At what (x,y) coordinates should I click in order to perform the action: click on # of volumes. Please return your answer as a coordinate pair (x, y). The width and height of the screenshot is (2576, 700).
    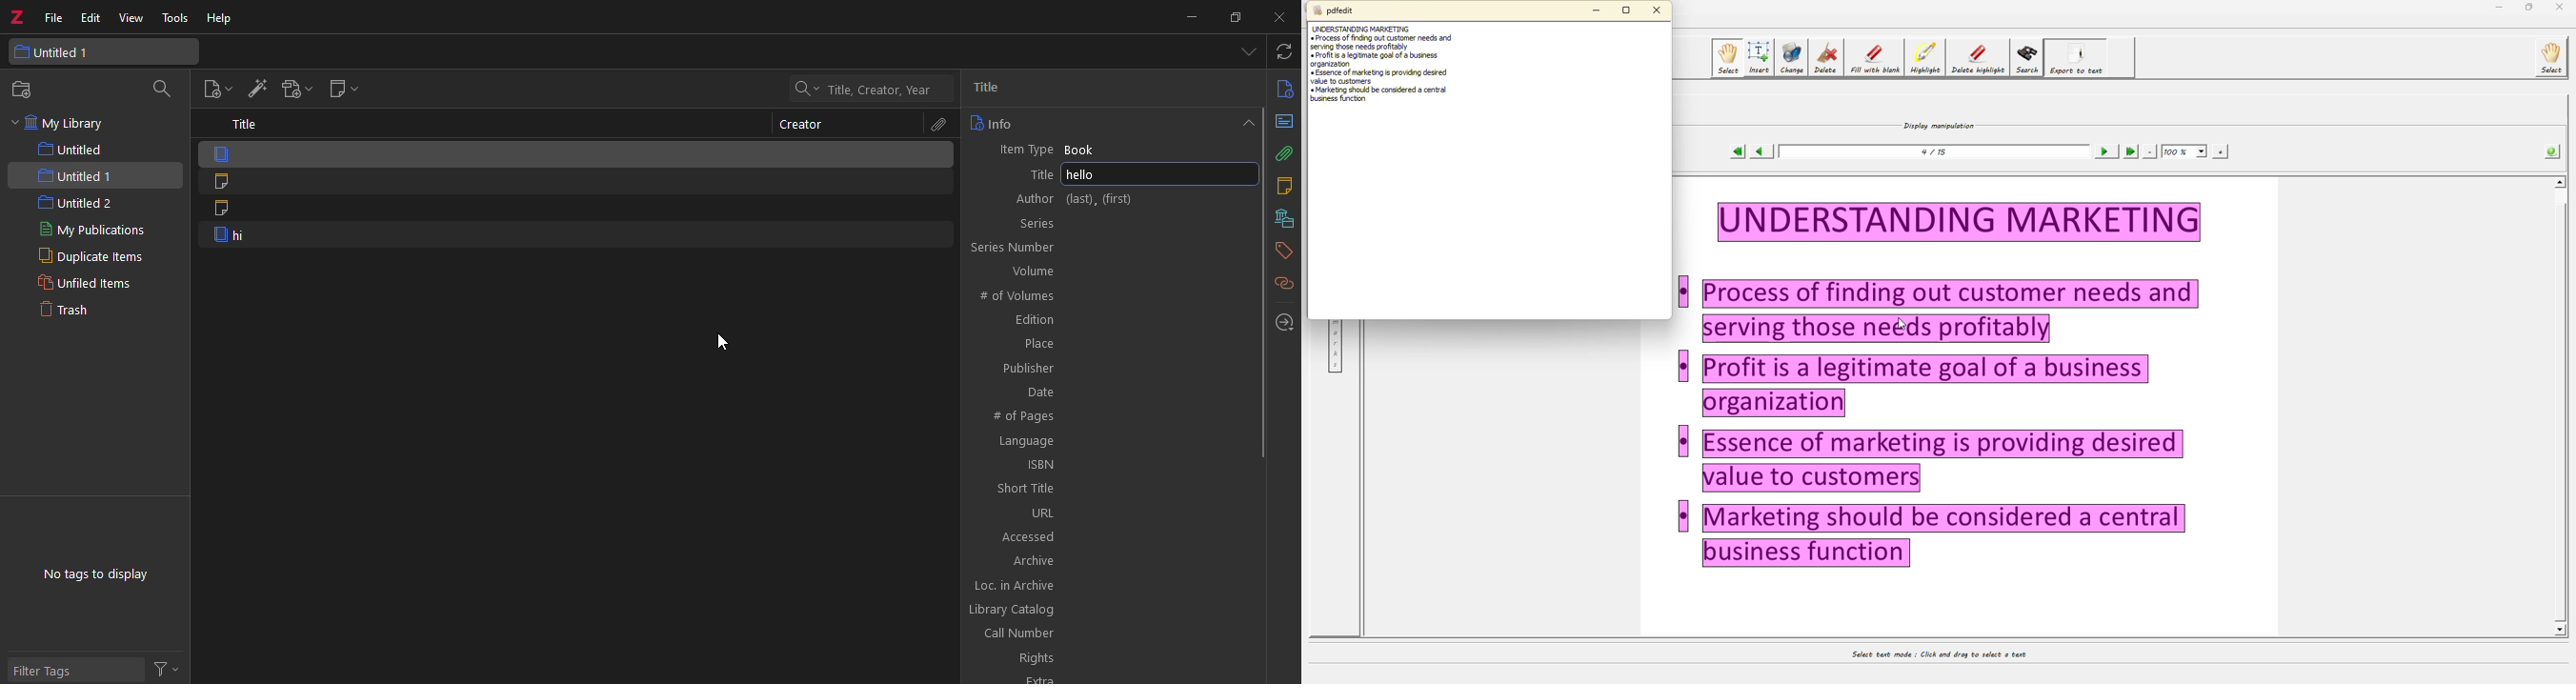
    Looking at the image, I should click on (1112, 294).